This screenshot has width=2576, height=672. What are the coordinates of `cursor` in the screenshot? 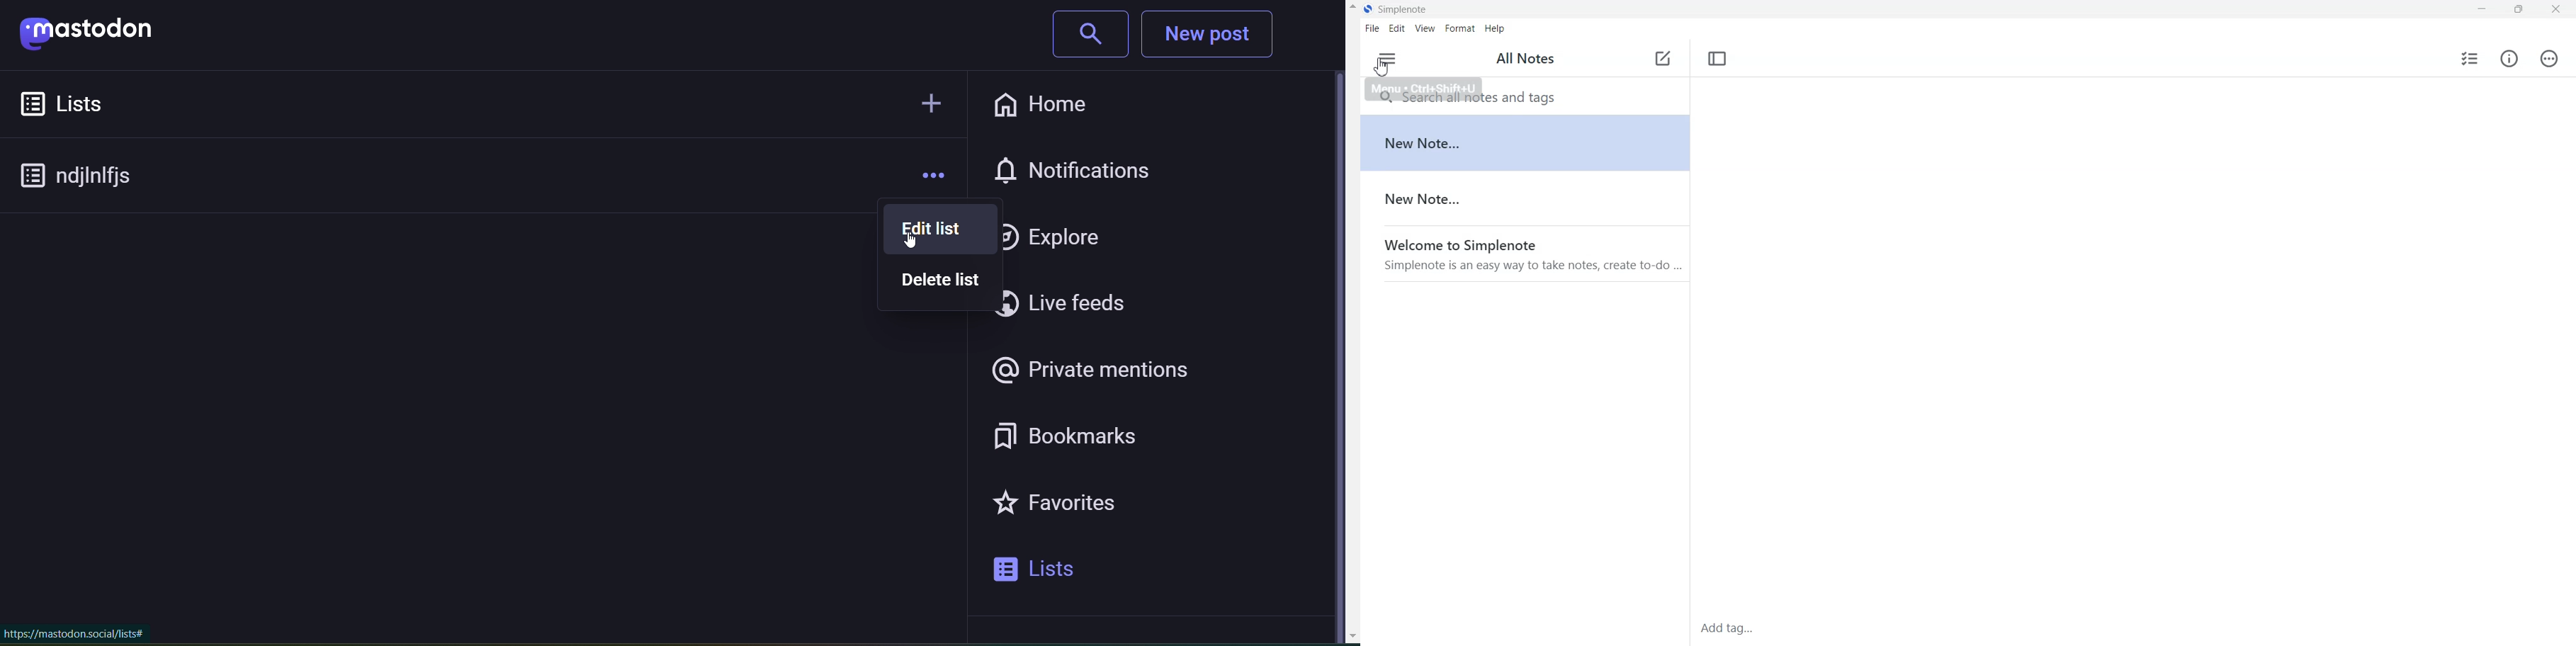 It's located at (910, 244).